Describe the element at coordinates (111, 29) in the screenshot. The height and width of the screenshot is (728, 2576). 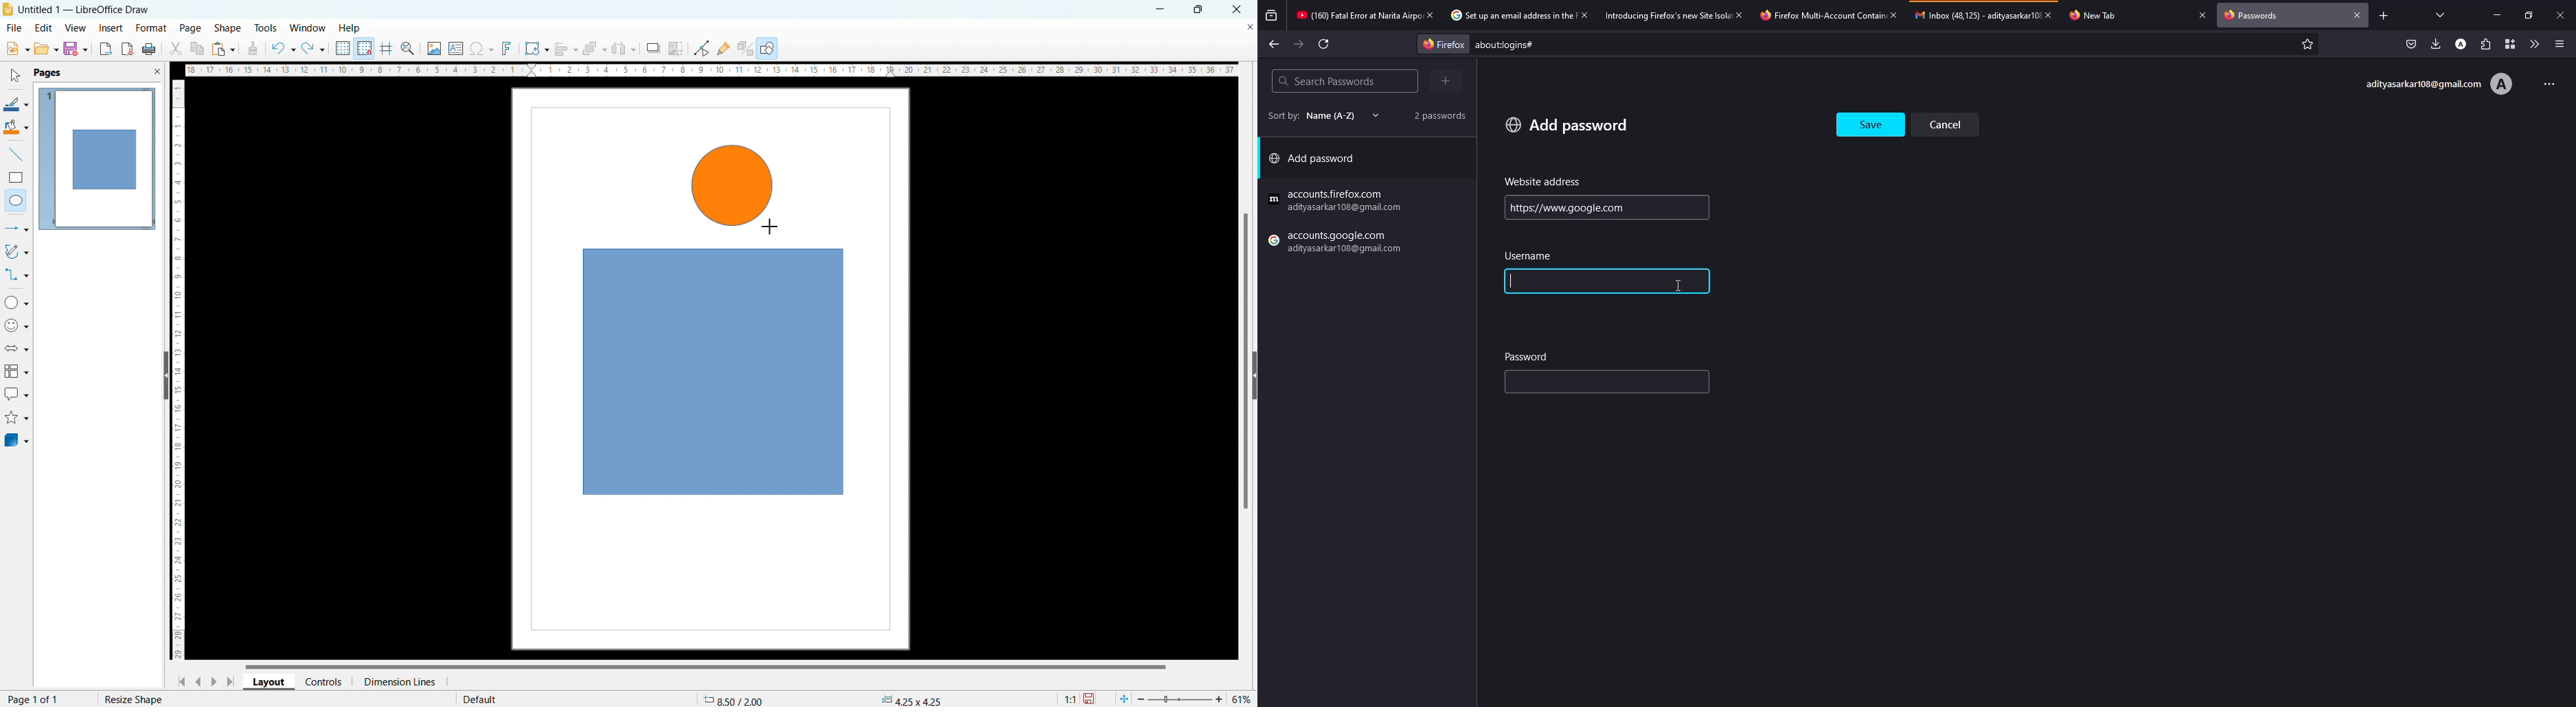
I see `insert` at that location.